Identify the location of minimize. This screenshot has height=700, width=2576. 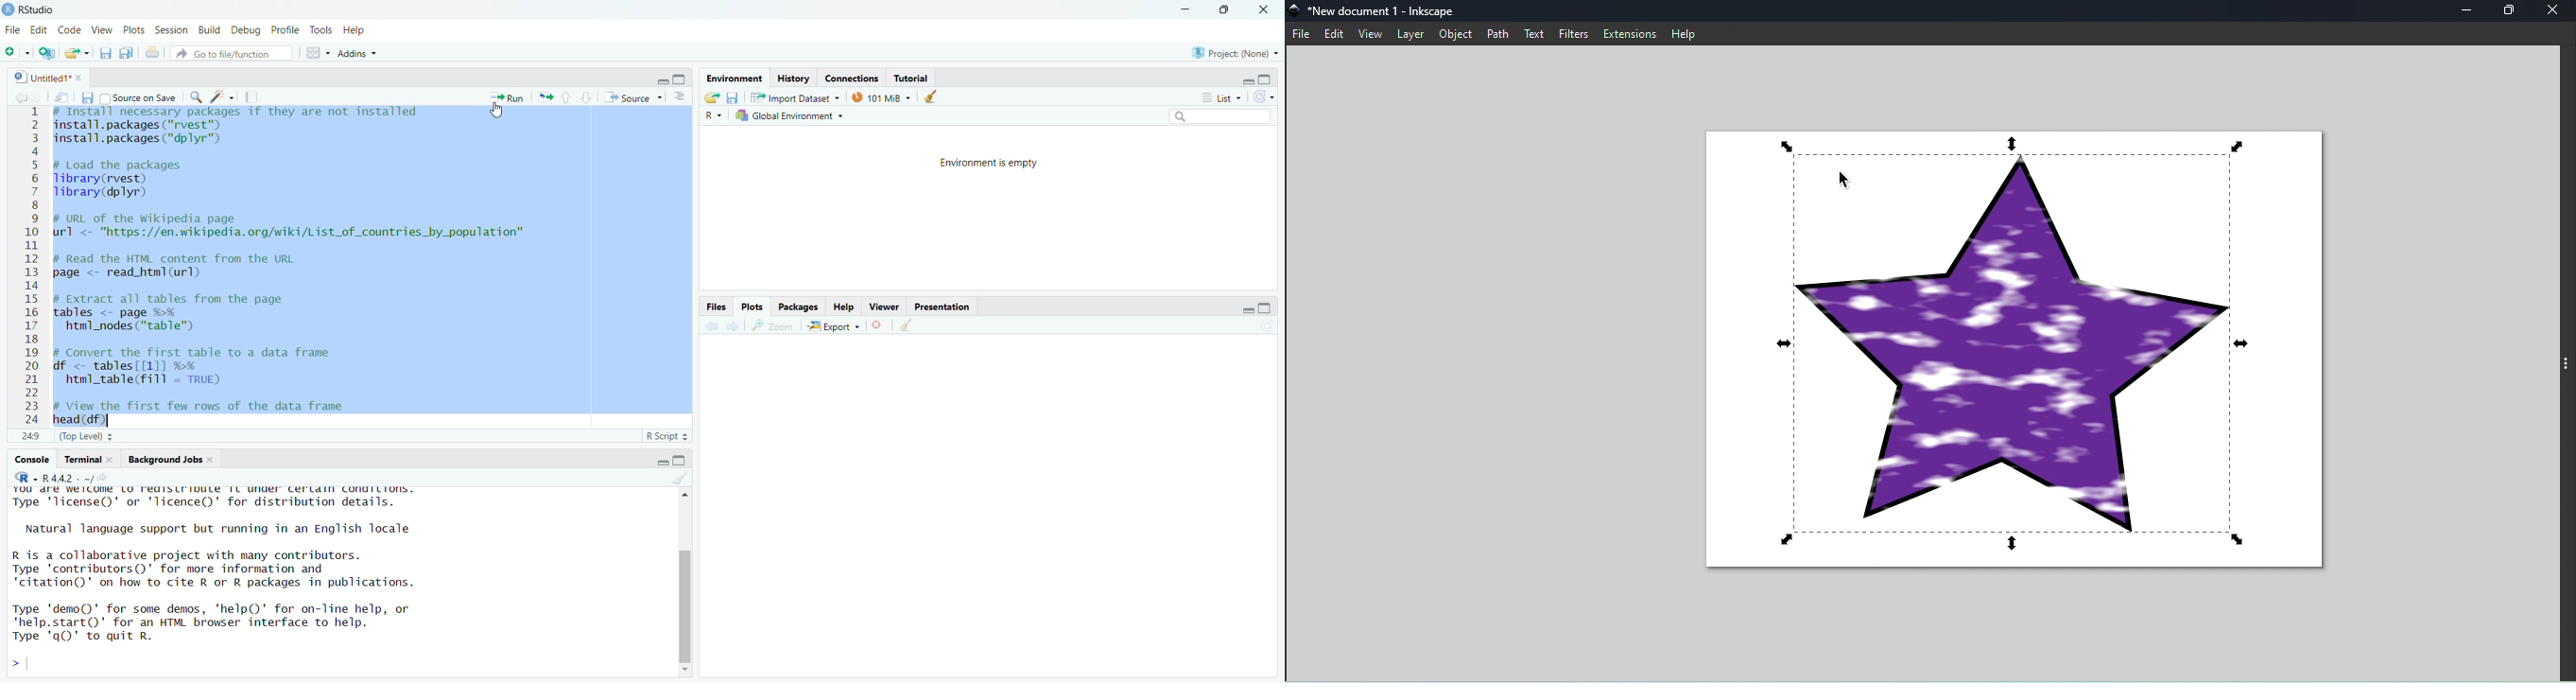
(662, 461).